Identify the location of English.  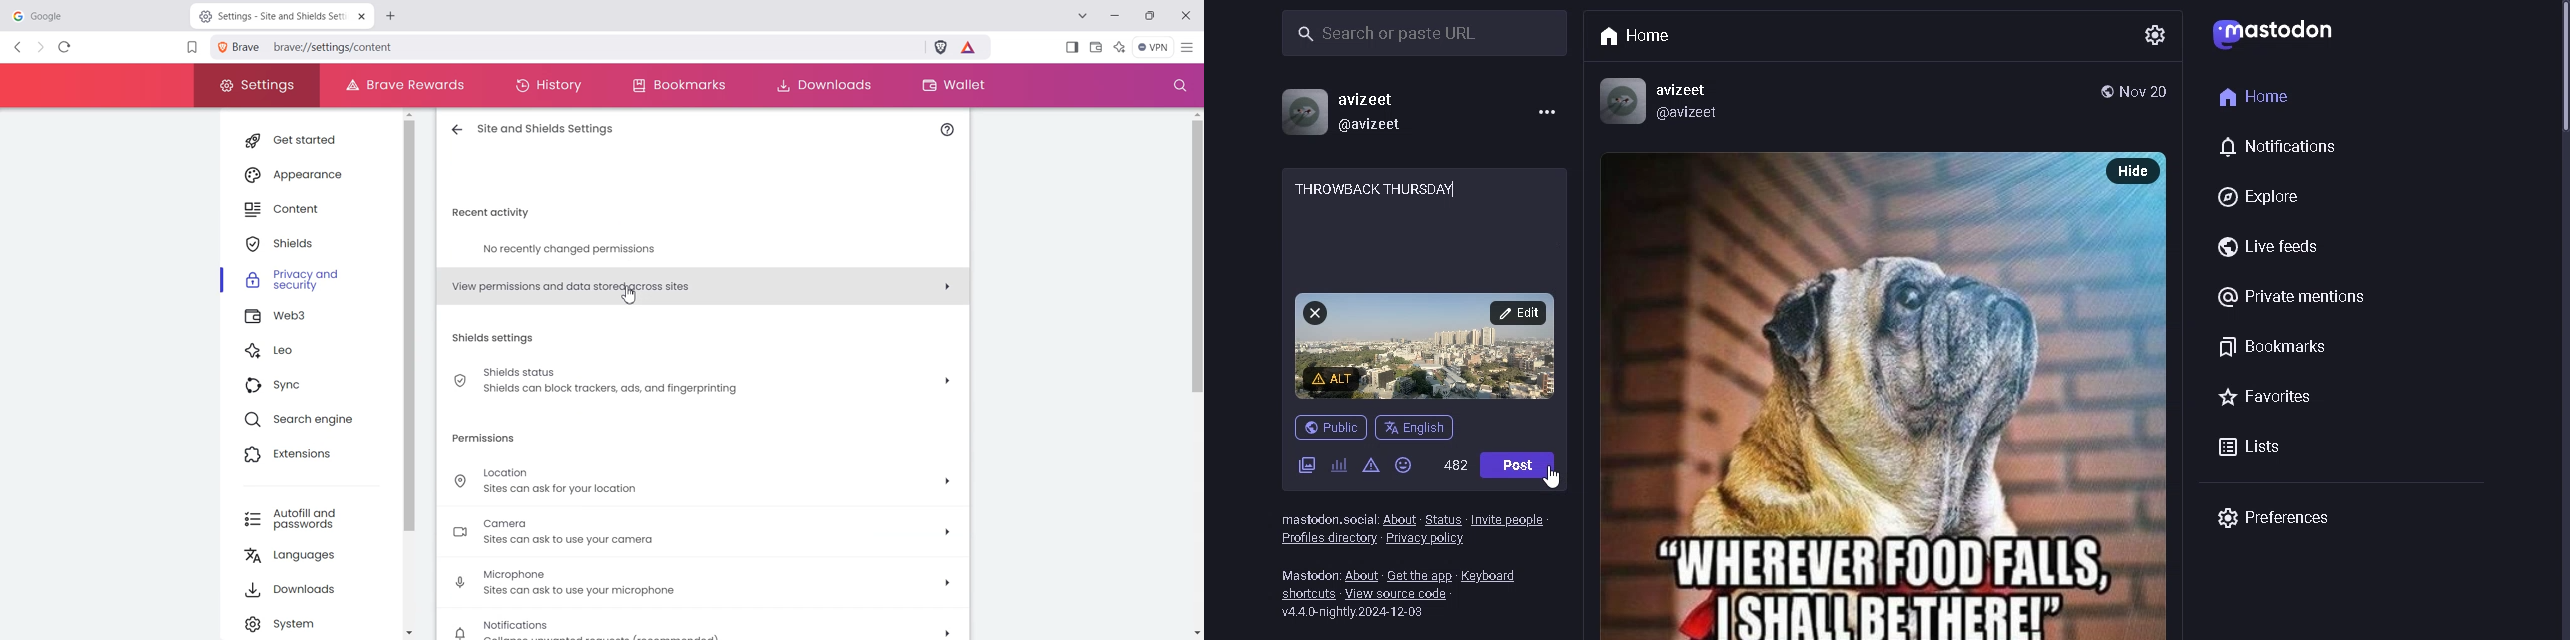
(1417, 426).